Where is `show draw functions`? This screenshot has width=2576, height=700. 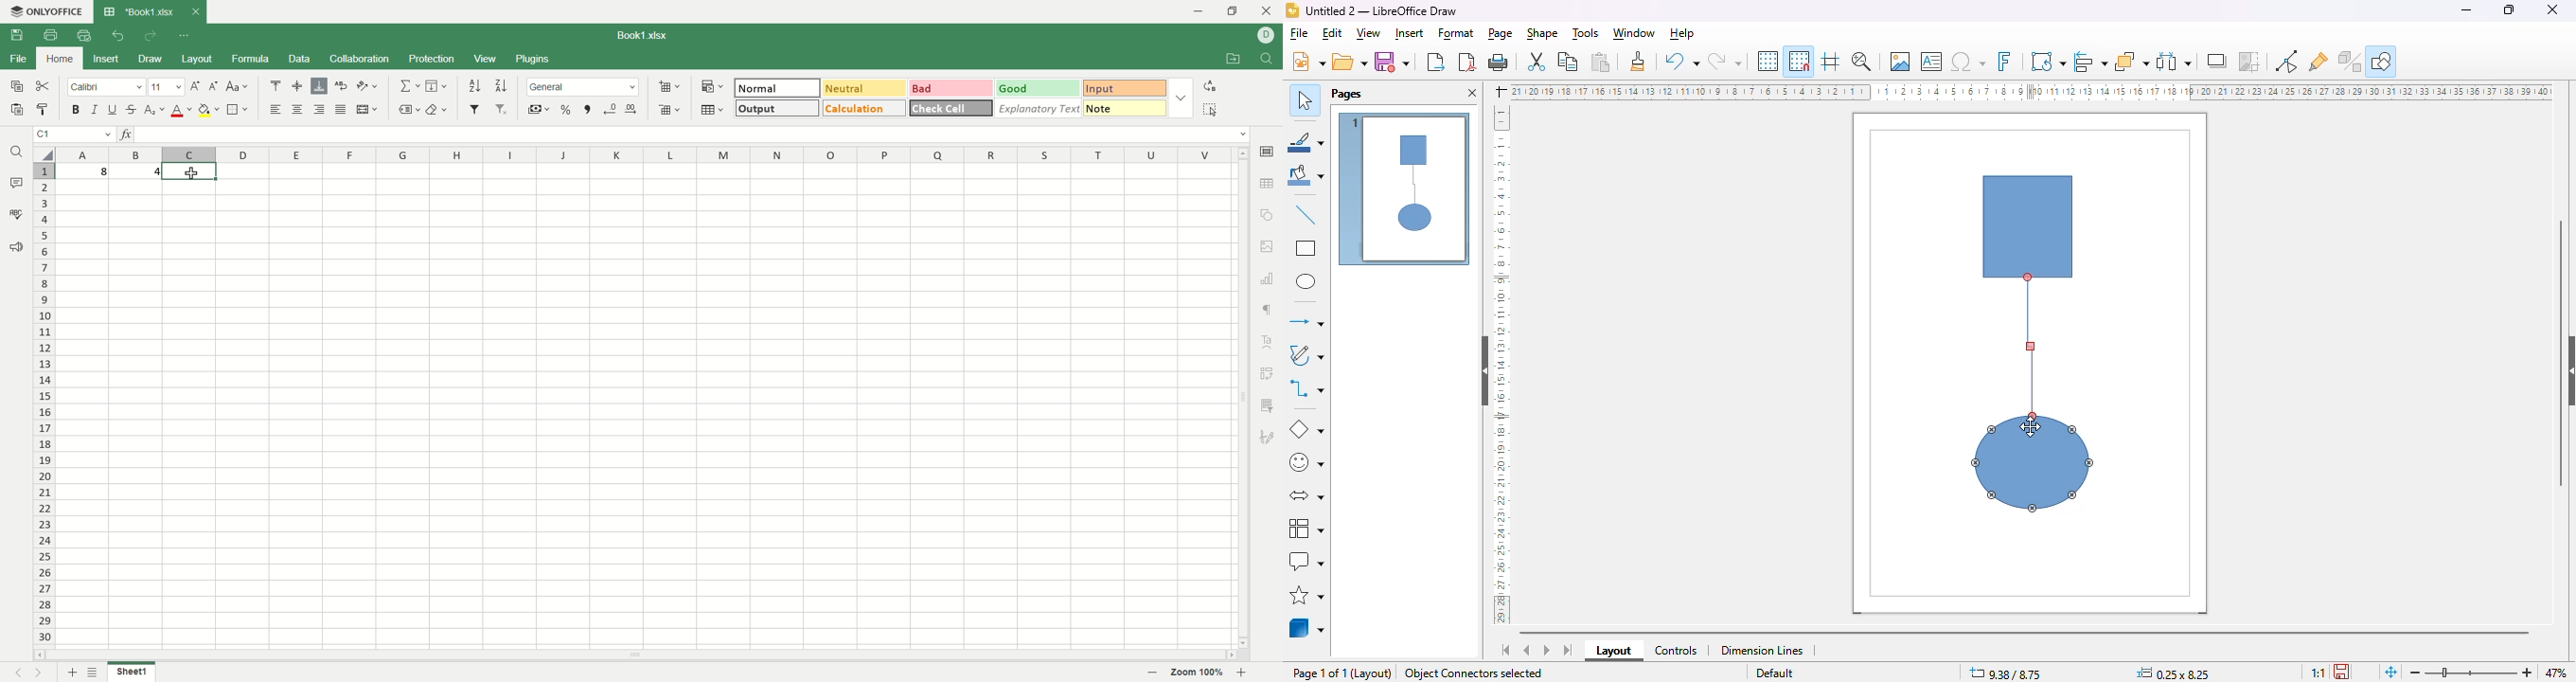
show draw functions is located at coordinates (2384, 60).